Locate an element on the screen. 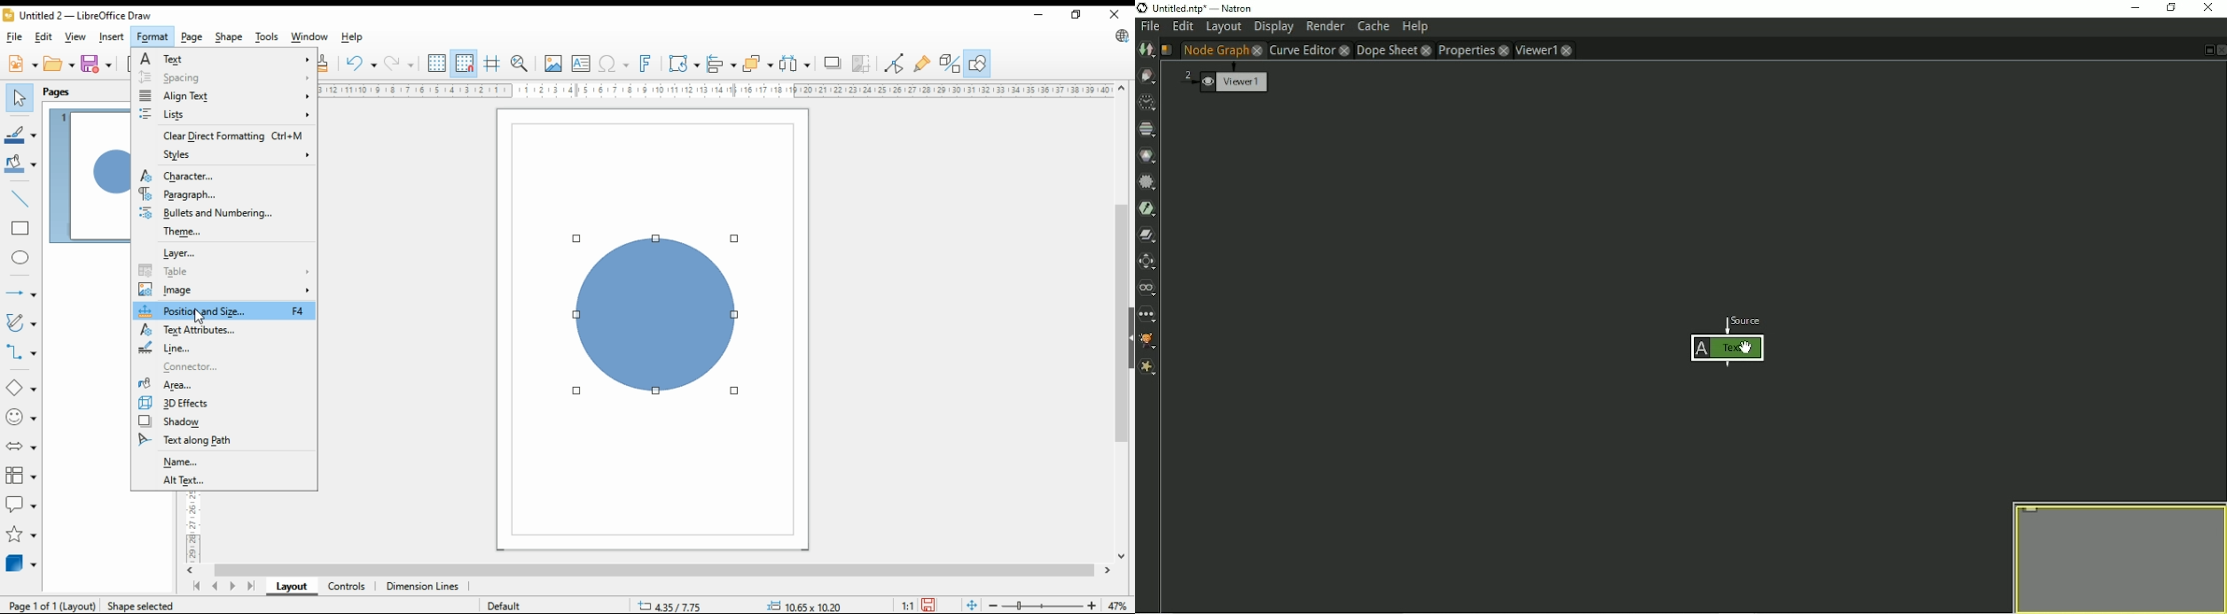 This screenshot has width=2240, height=616. image is located at coordinates (224, 289).